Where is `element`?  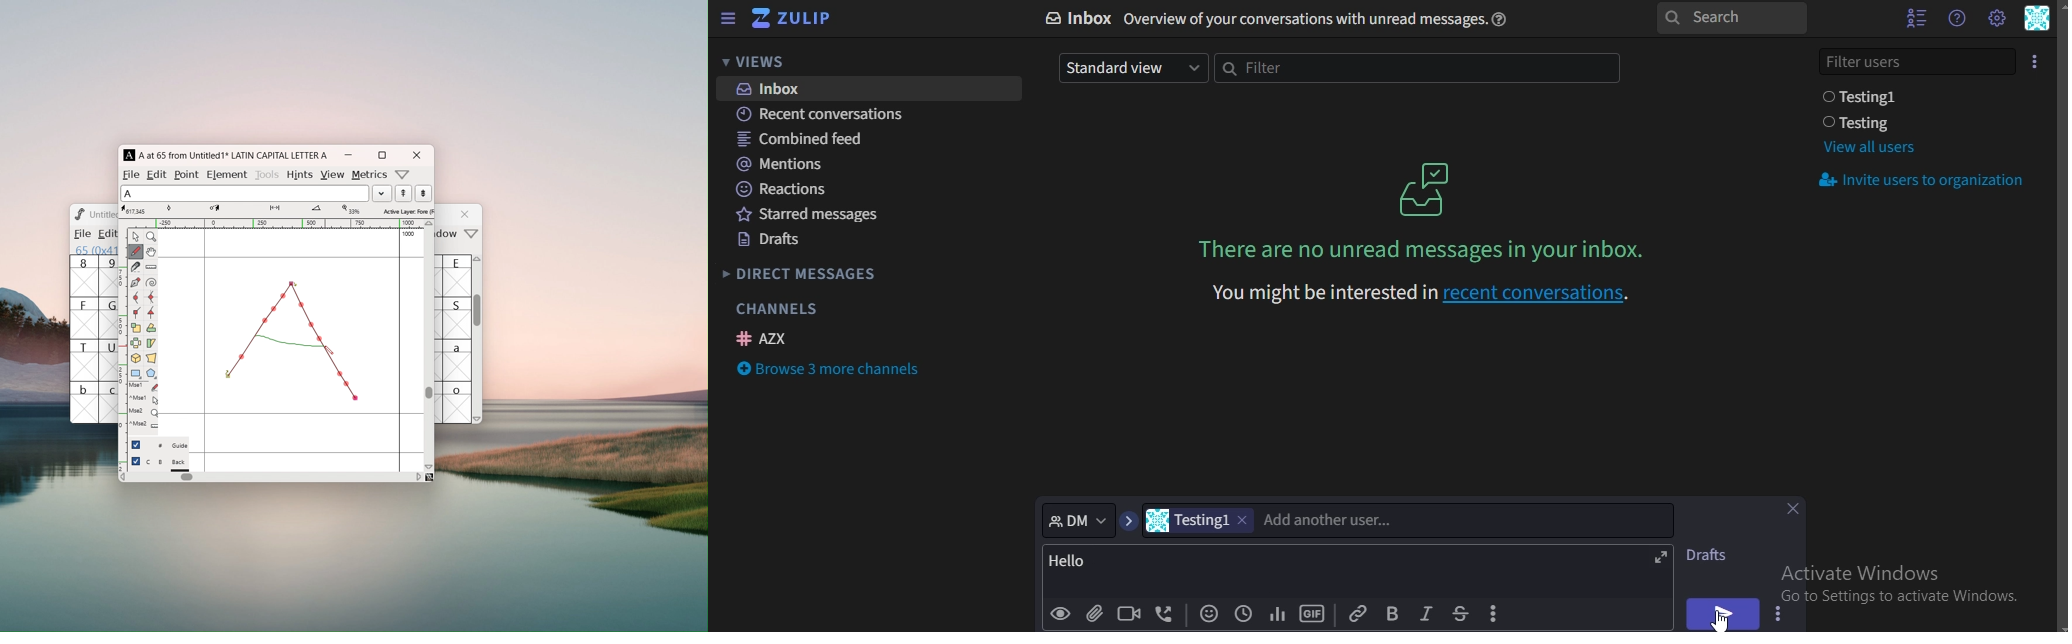
element is located at coordinates (226, 173).